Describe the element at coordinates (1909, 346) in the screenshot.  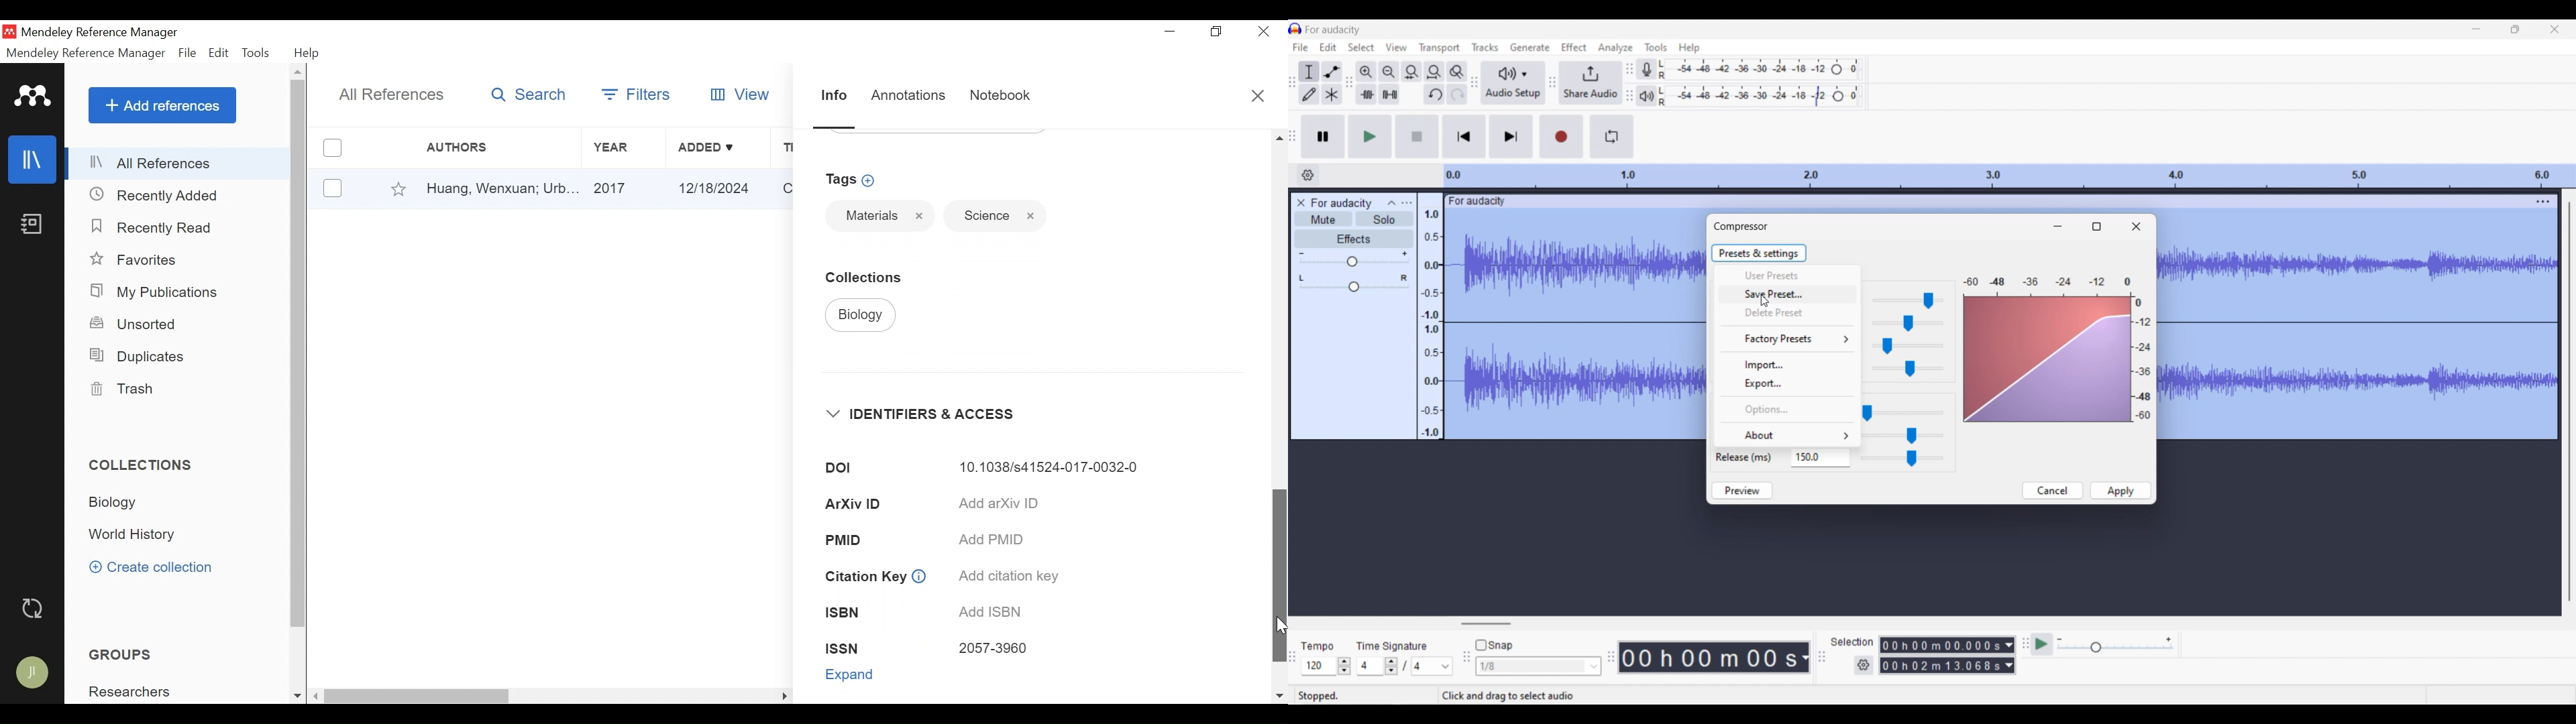
I see `Knee width slider` at that location.